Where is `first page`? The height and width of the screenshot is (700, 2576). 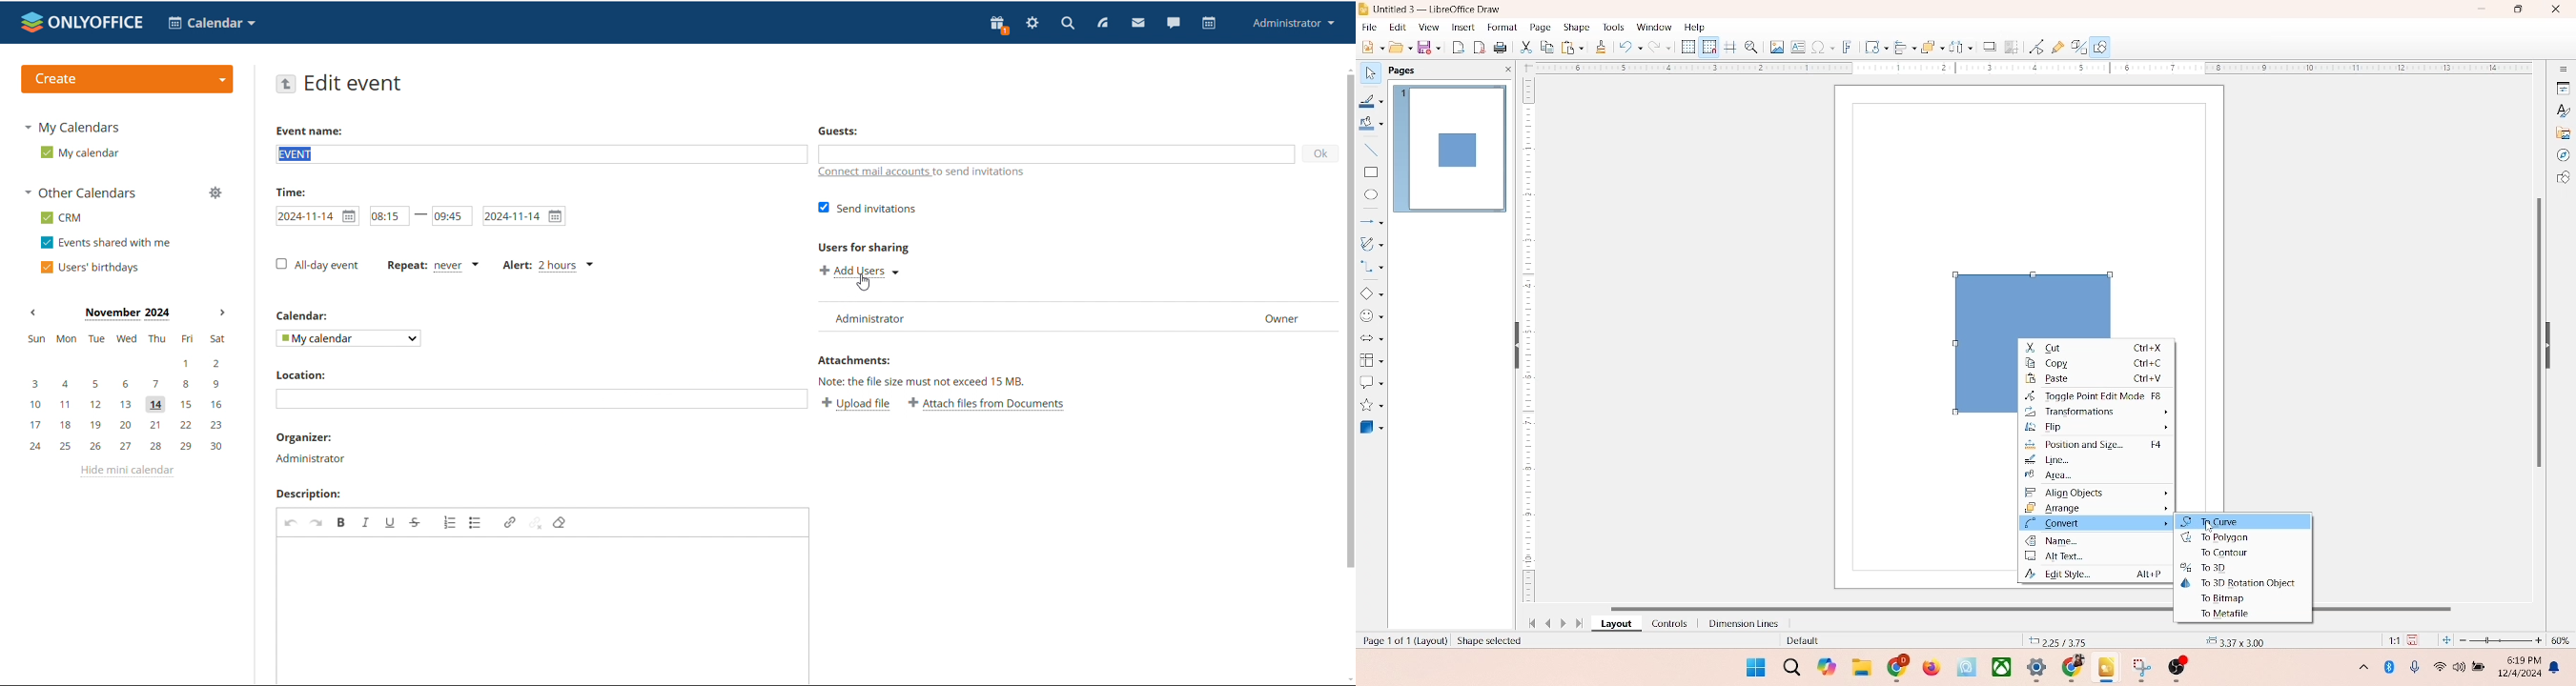
first page is located at coordinates (1528, 621).